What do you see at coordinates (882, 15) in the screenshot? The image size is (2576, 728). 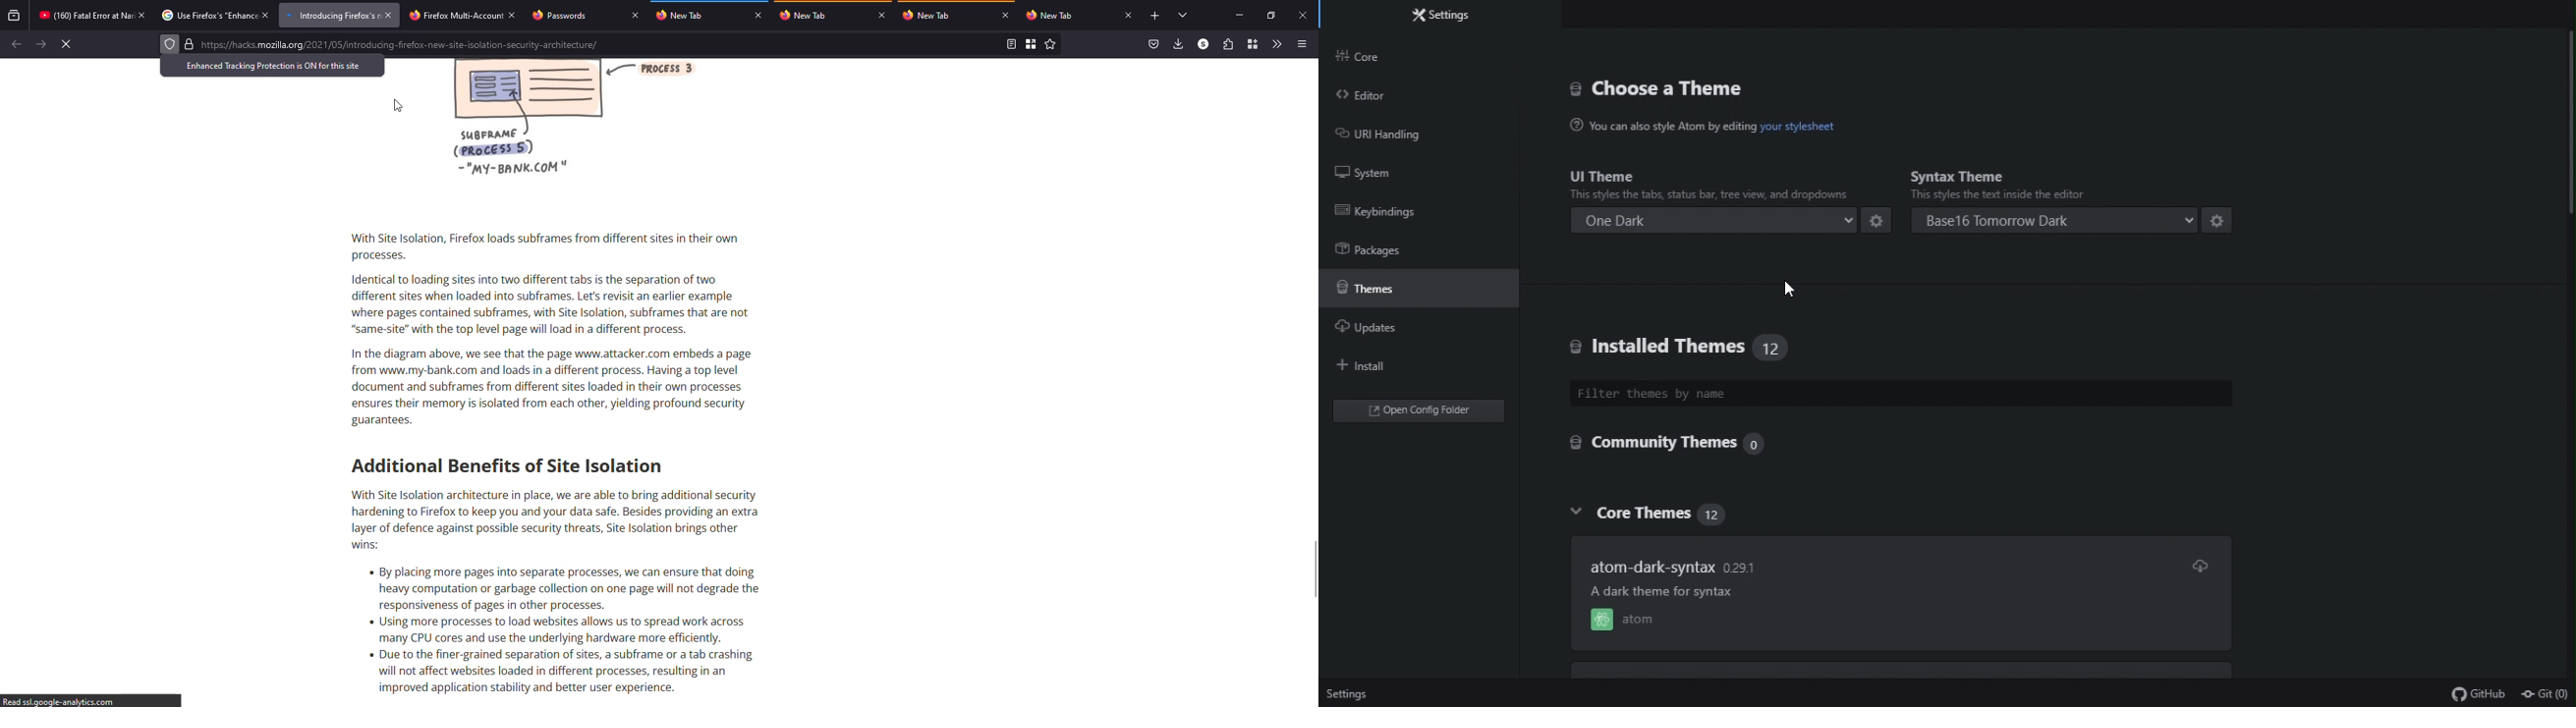 I see `close` at bounding box center [882, 15].